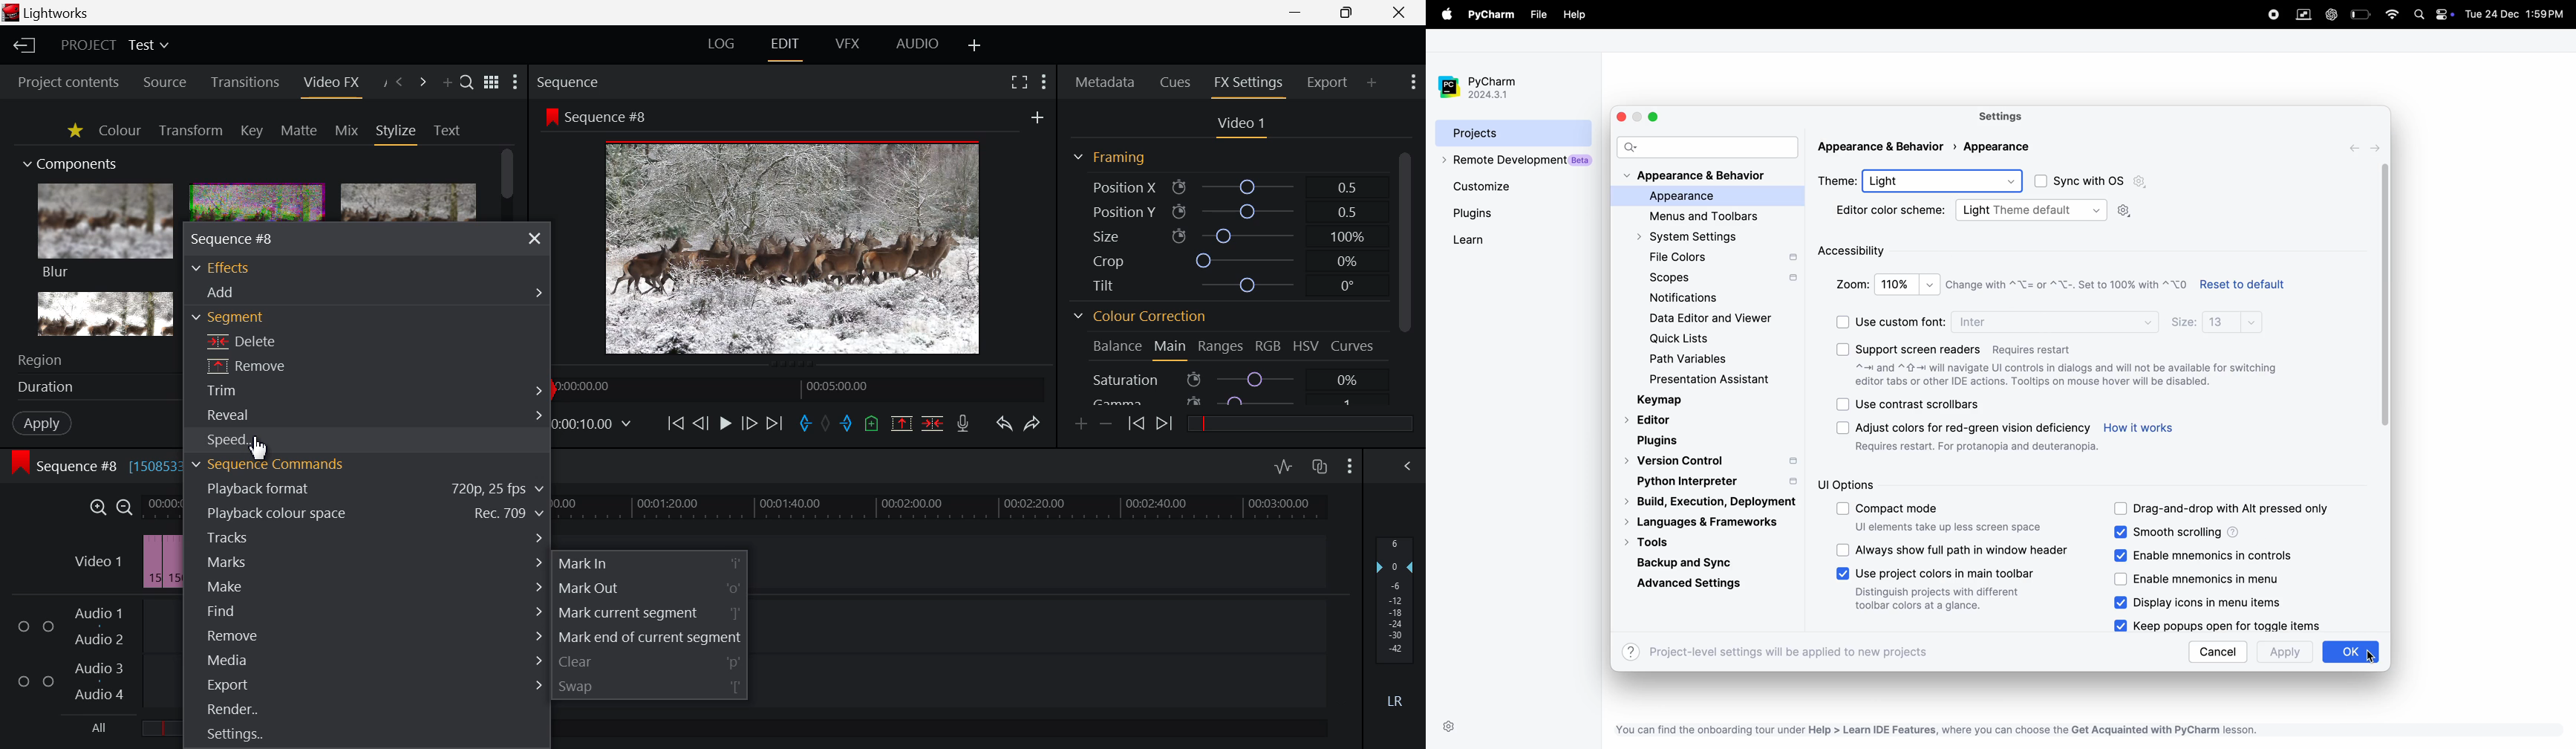 The height and width of the screenshot is (756, 2576). I want to click on Cursor on Speed, so click(236, 440).